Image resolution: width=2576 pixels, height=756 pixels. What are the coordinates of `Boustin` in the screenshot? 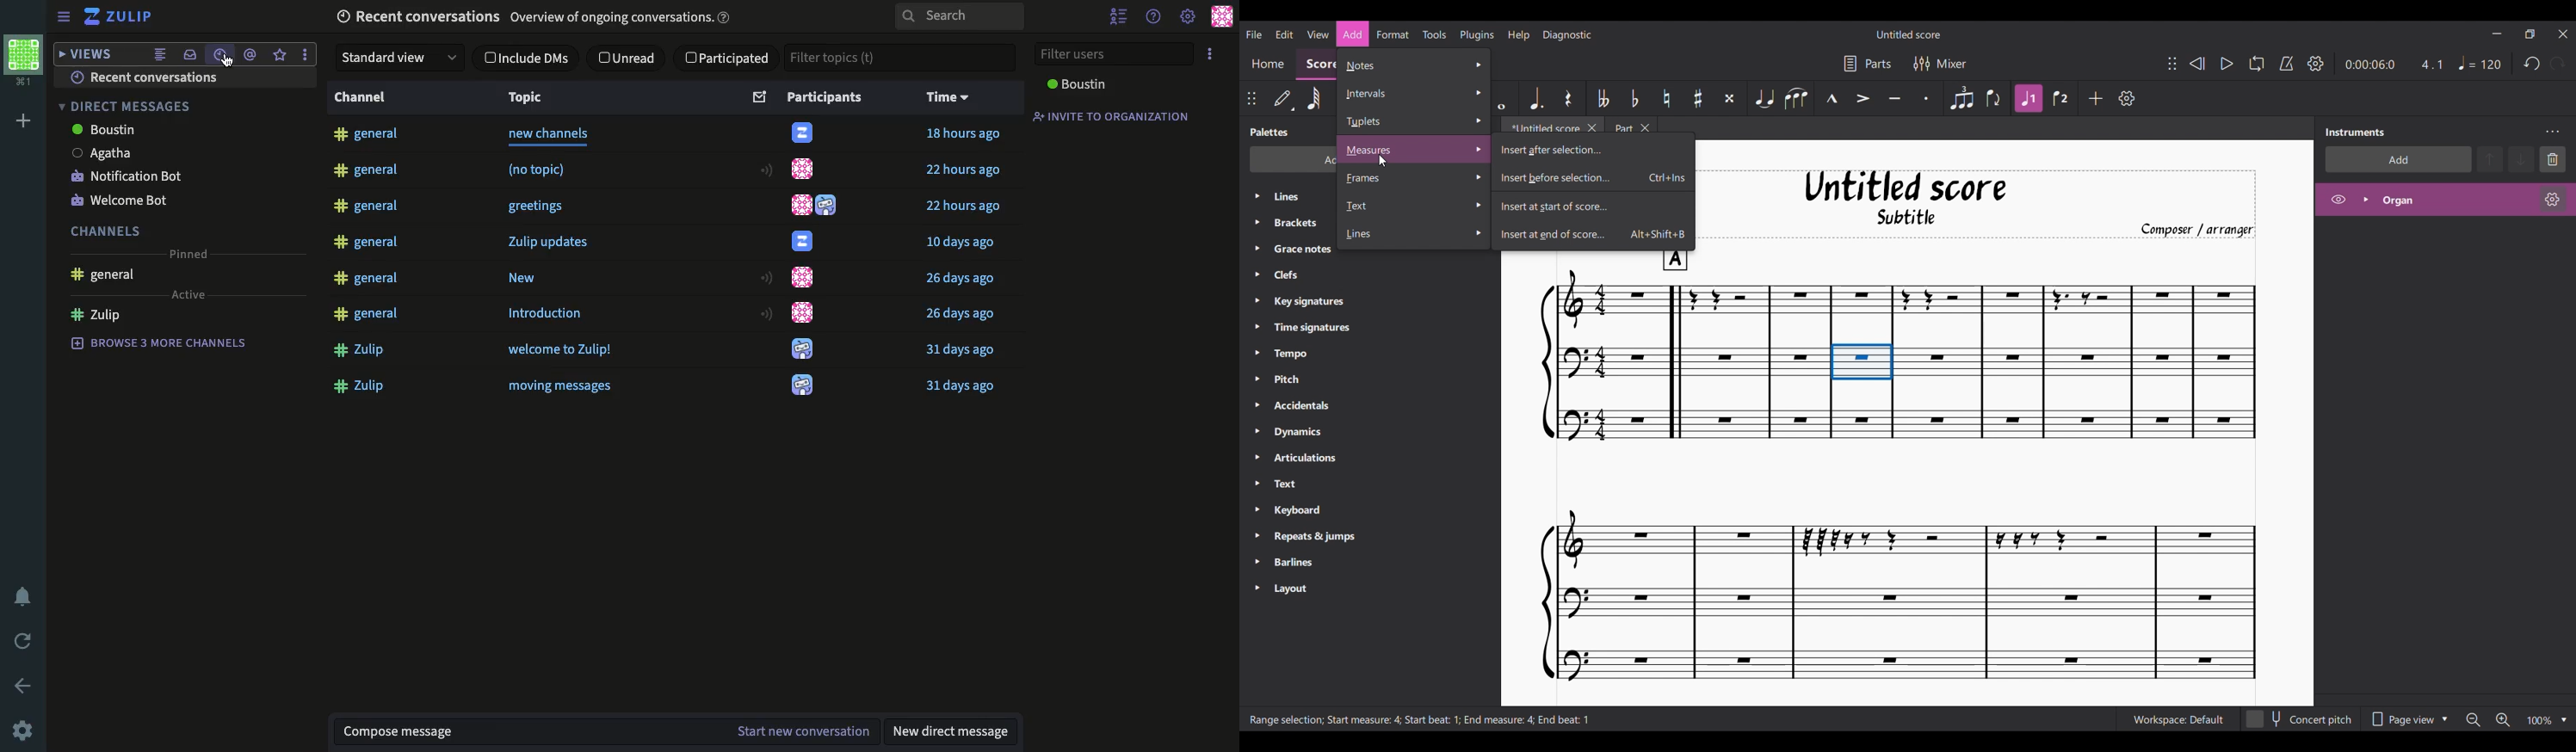 It's located at (106, 129).